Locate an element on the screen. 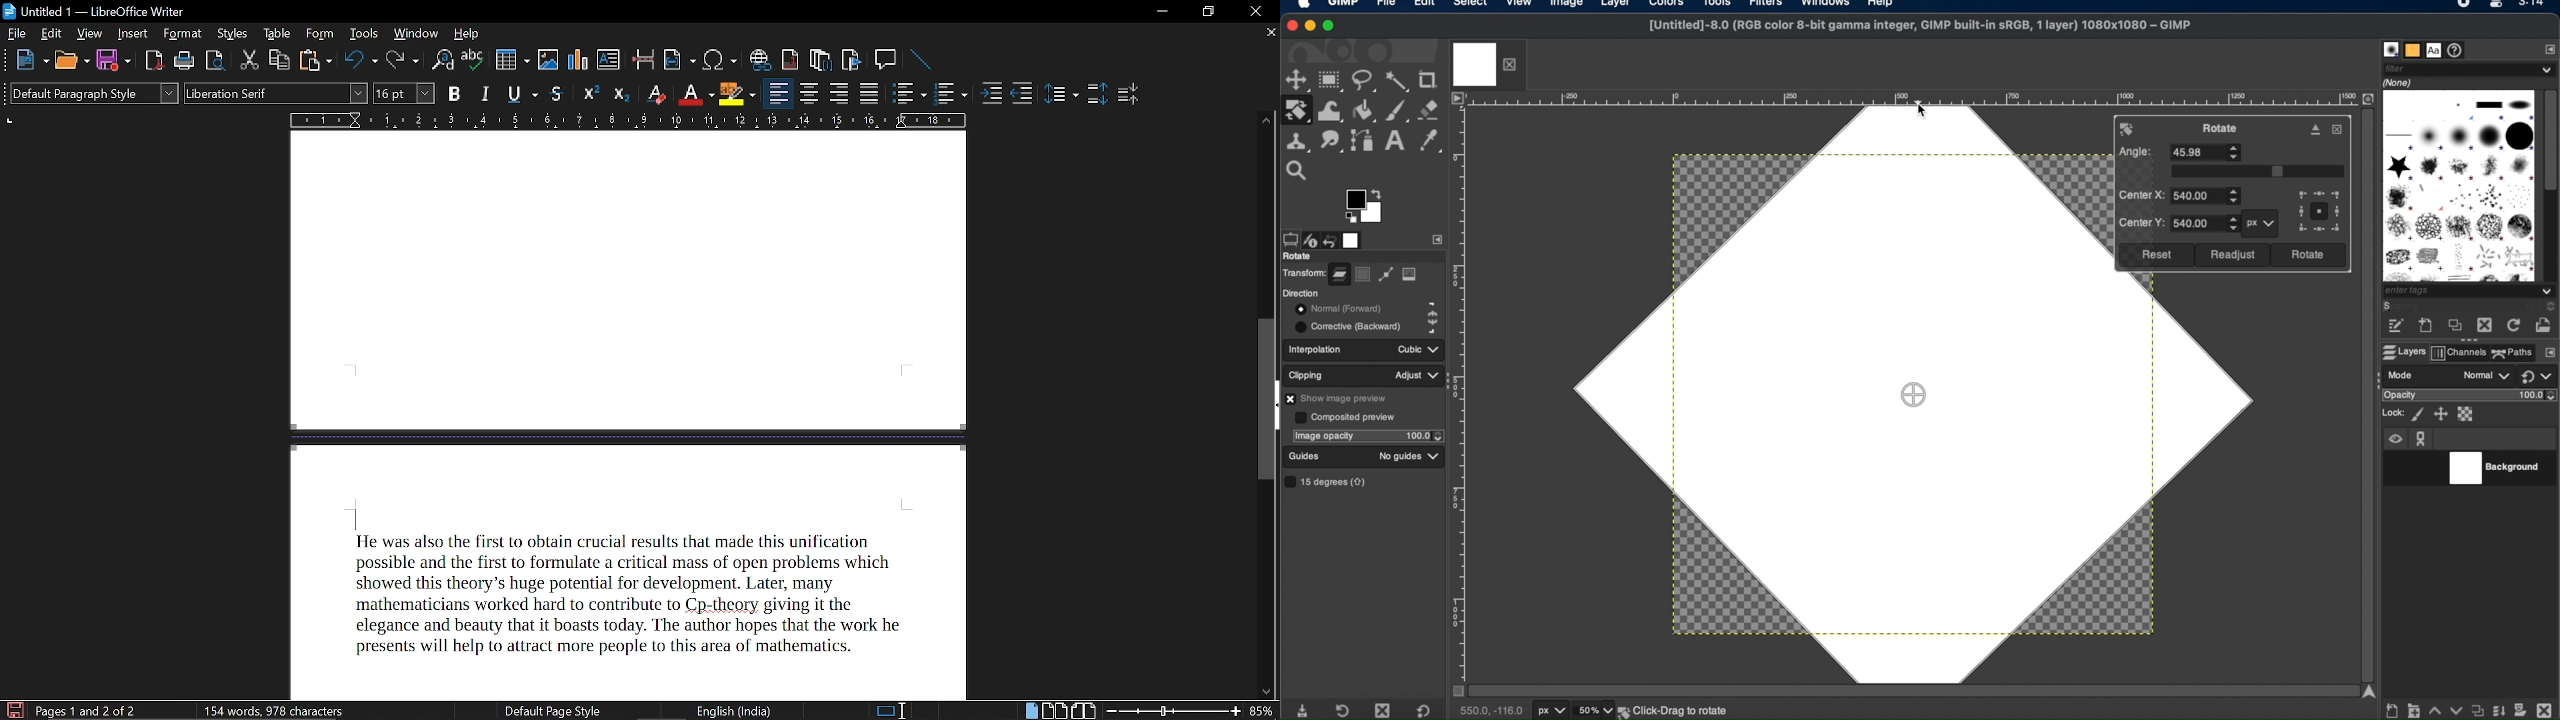 The height and width of the screenshot is (728, 2576). rotate is located at coordinates (1299, 257).